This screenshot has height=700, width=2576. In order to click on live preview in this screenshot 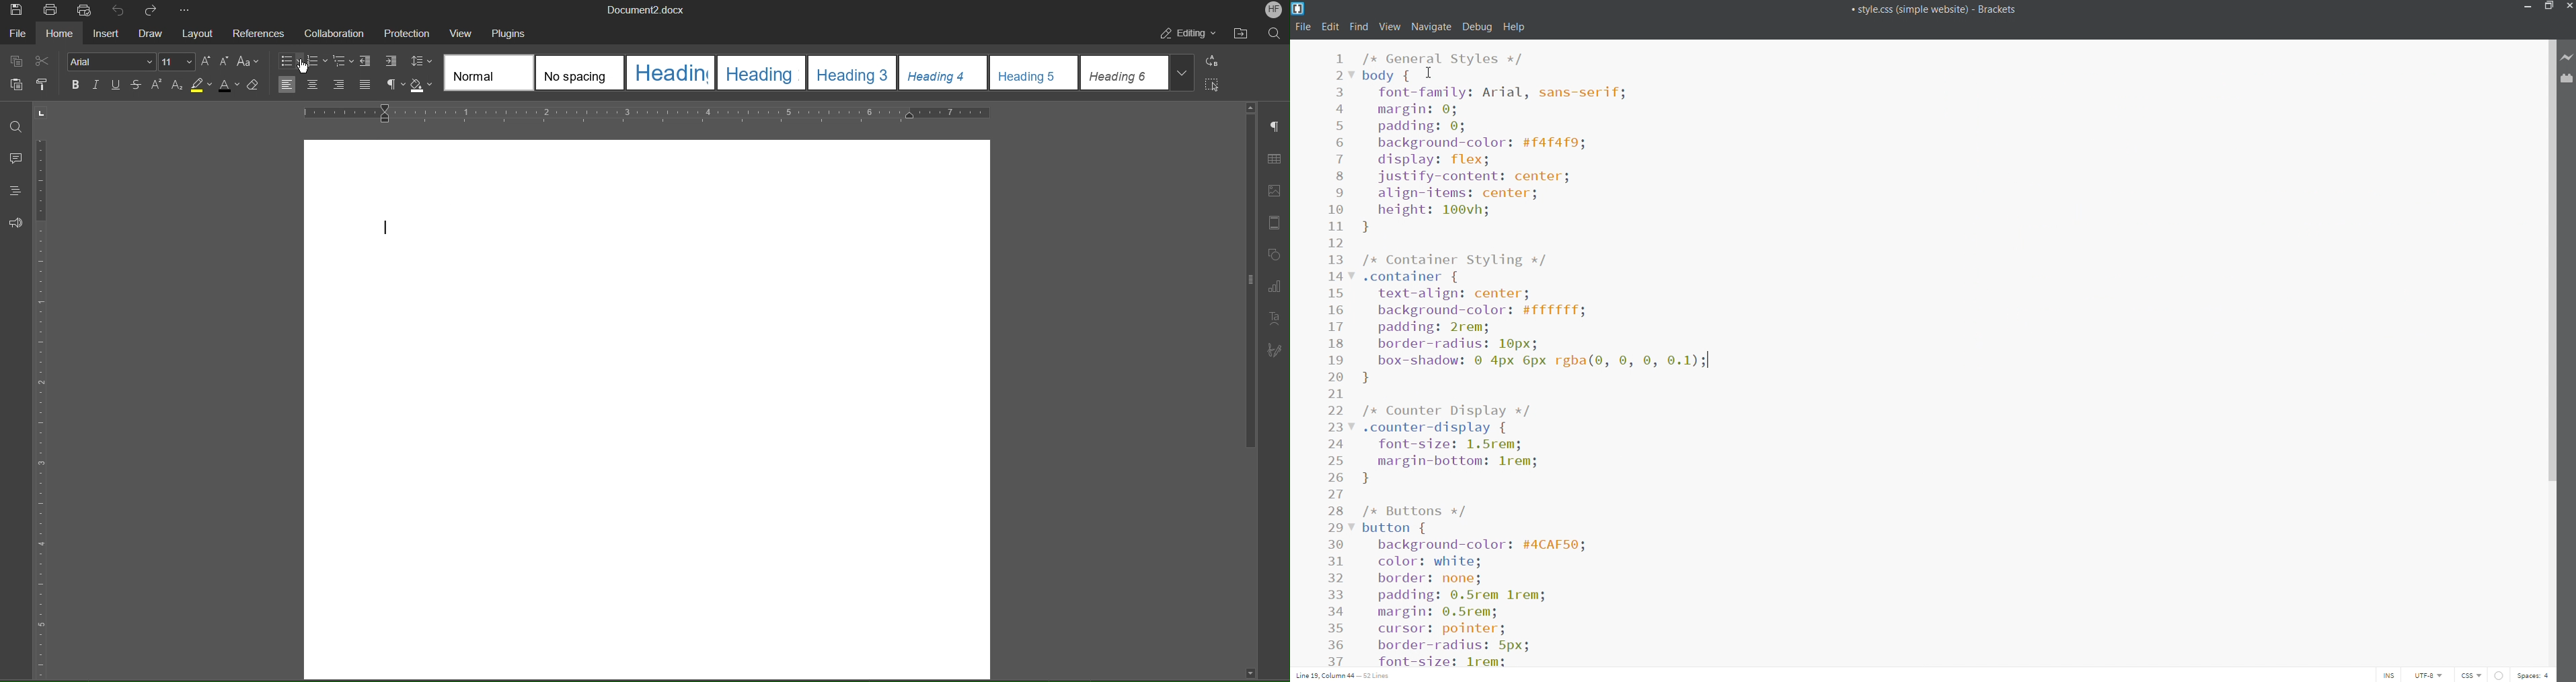, I will do `click(2568, 58)`.